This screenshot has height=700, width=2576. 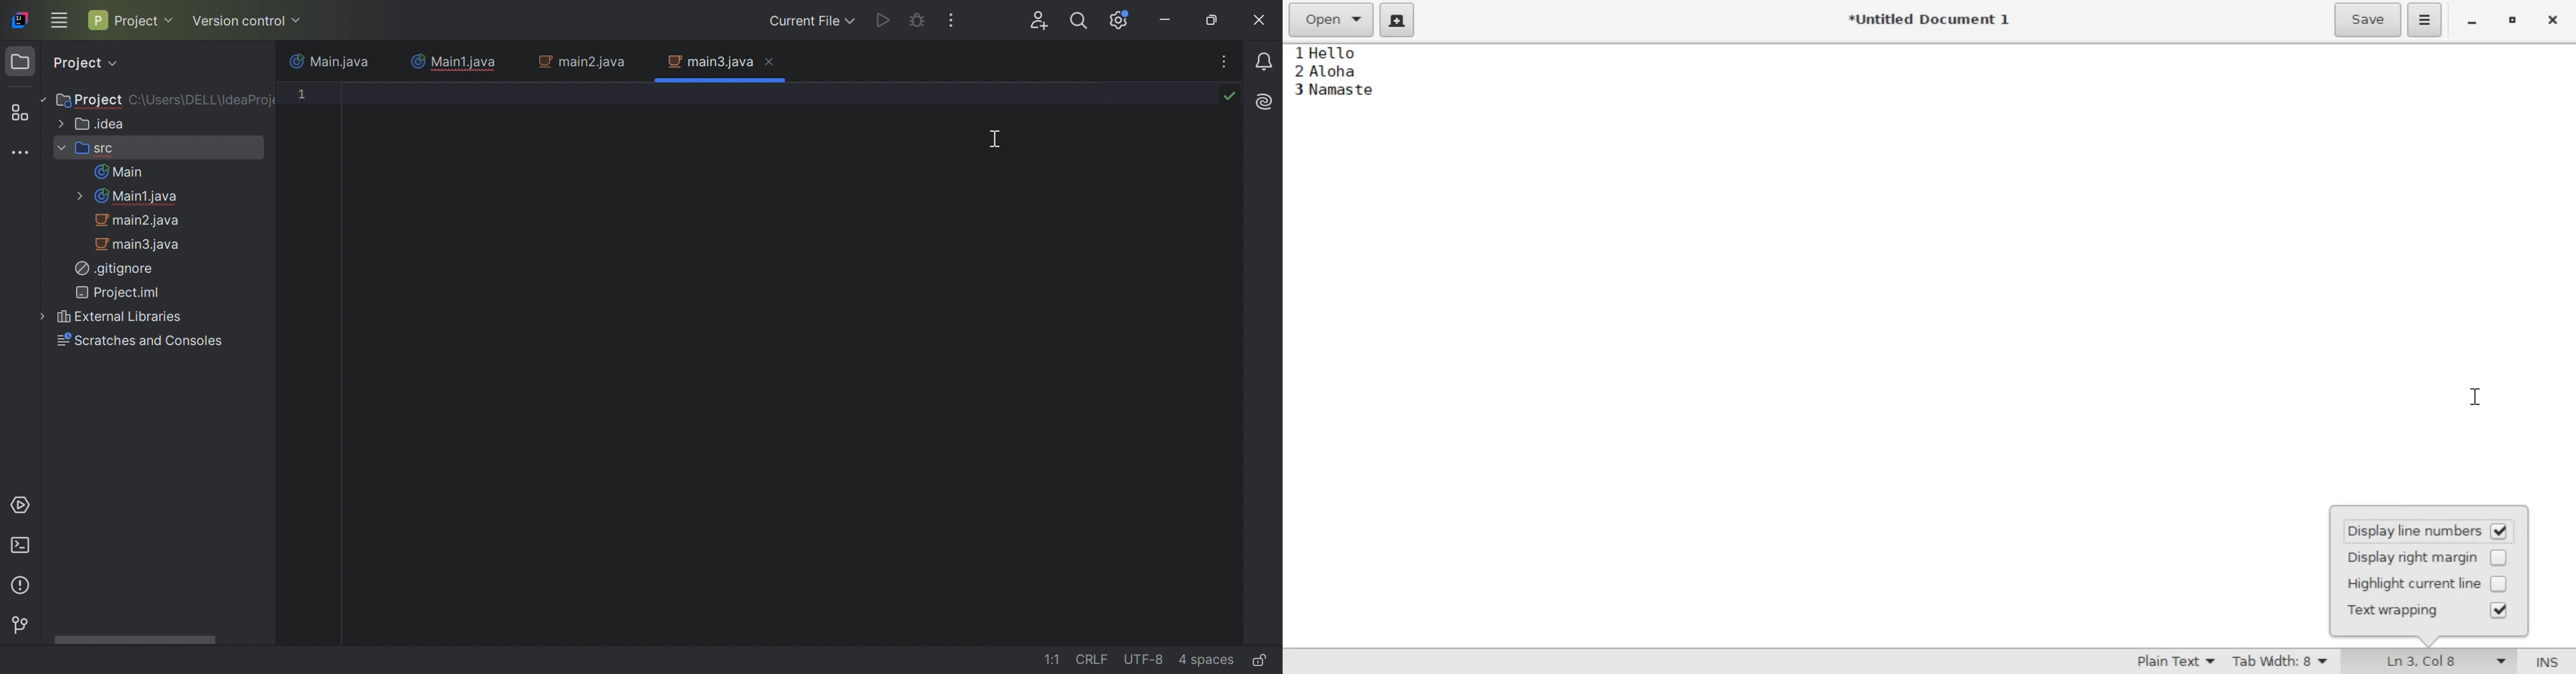 What do you see at coordinates (883, 21) in the screenshot?
I see `Run` at bounding box center [883, 21].